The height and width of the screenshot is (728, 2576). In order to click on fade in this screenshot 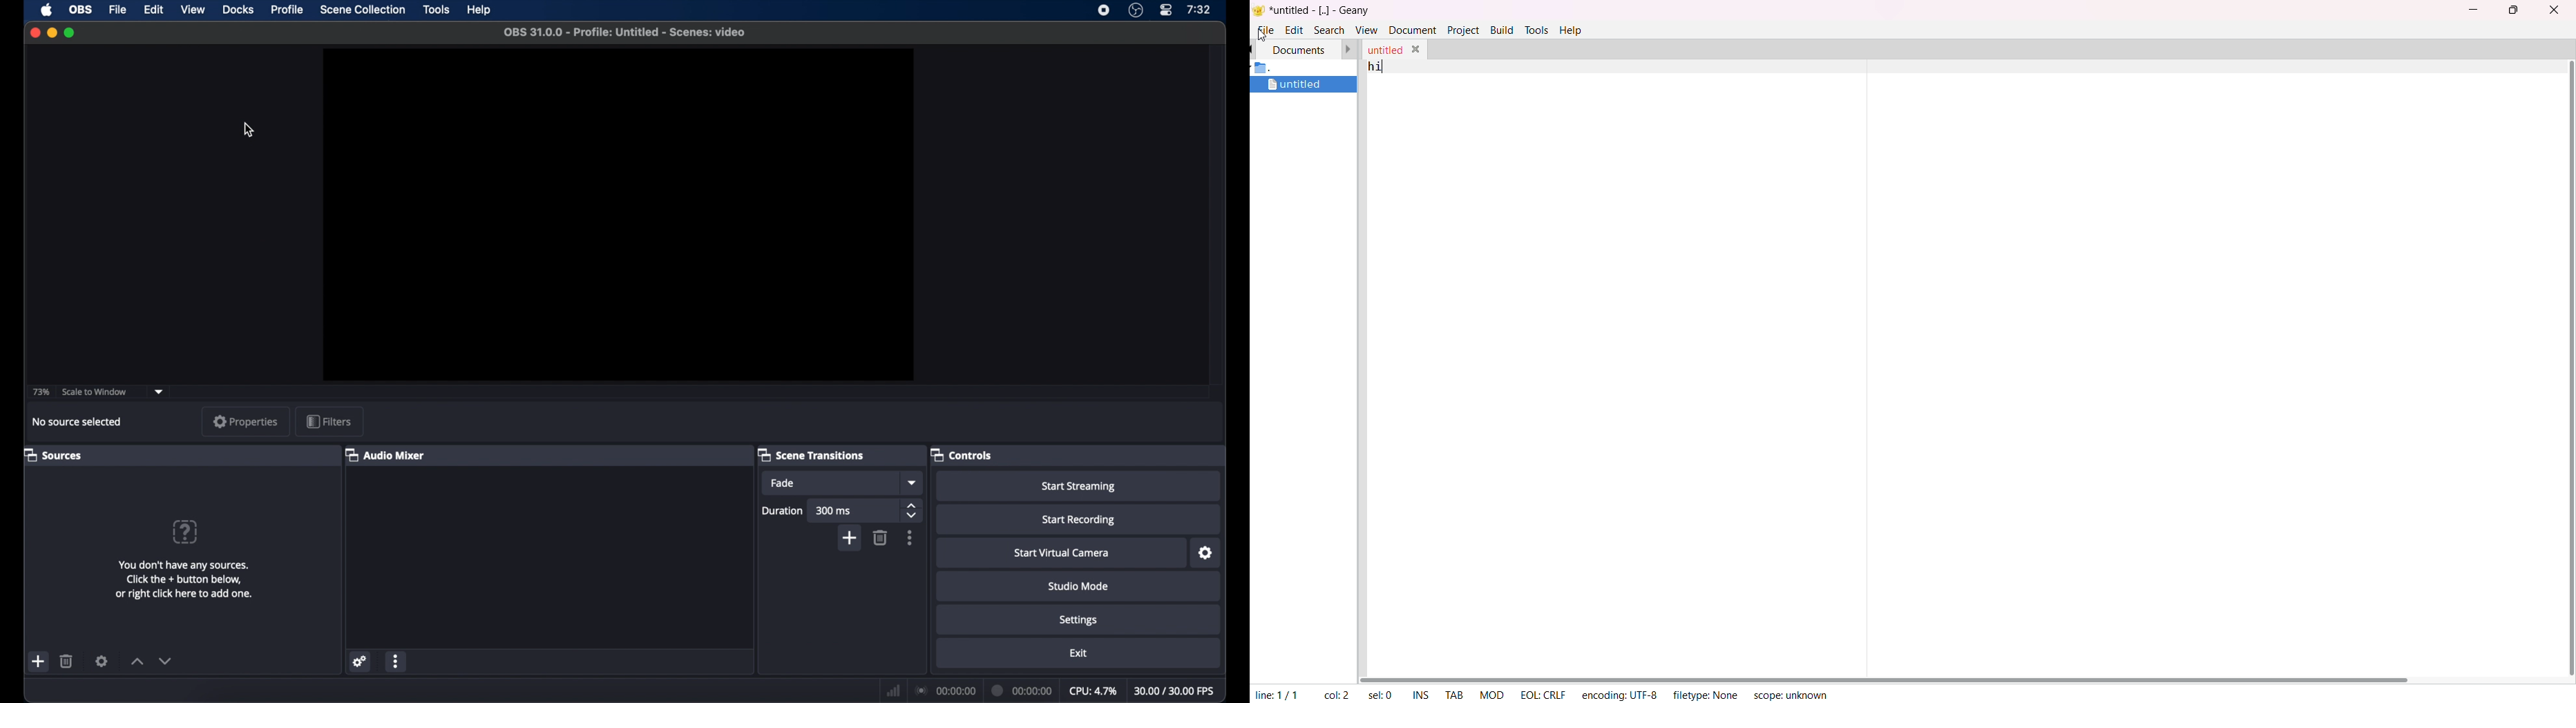, I will do `click(782, 483)`.